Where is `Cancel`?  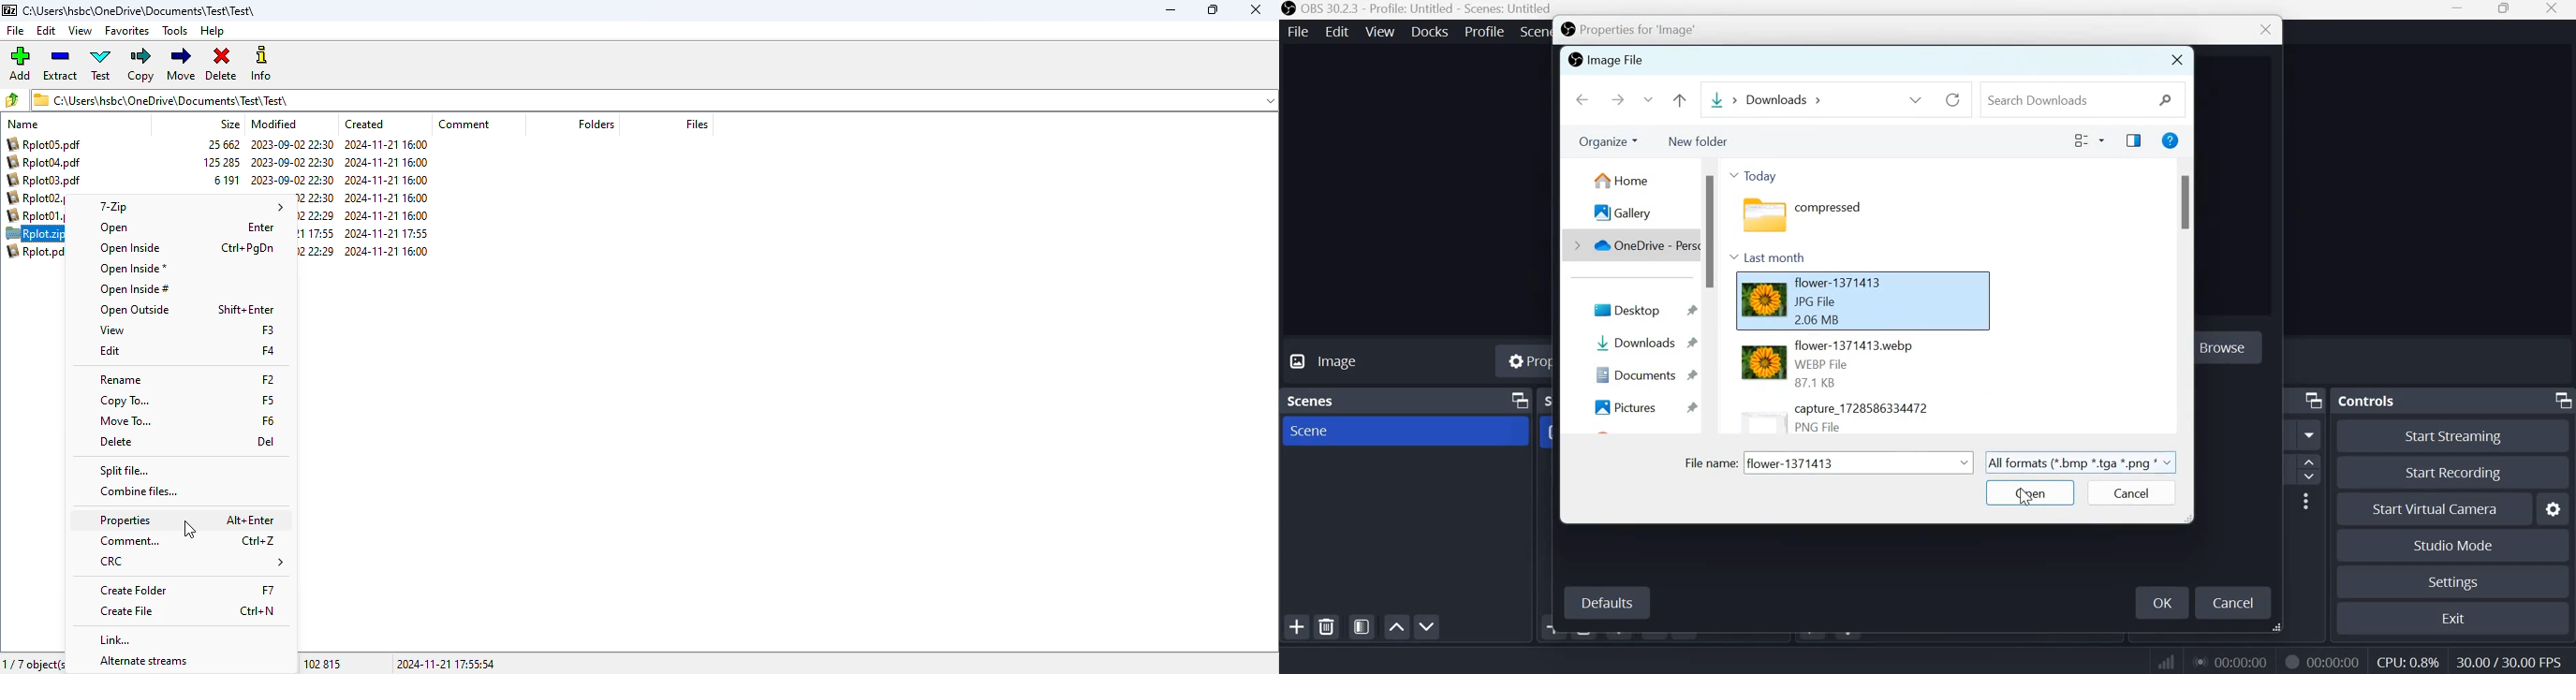
Cancel is located at coordinates (2236, 604).